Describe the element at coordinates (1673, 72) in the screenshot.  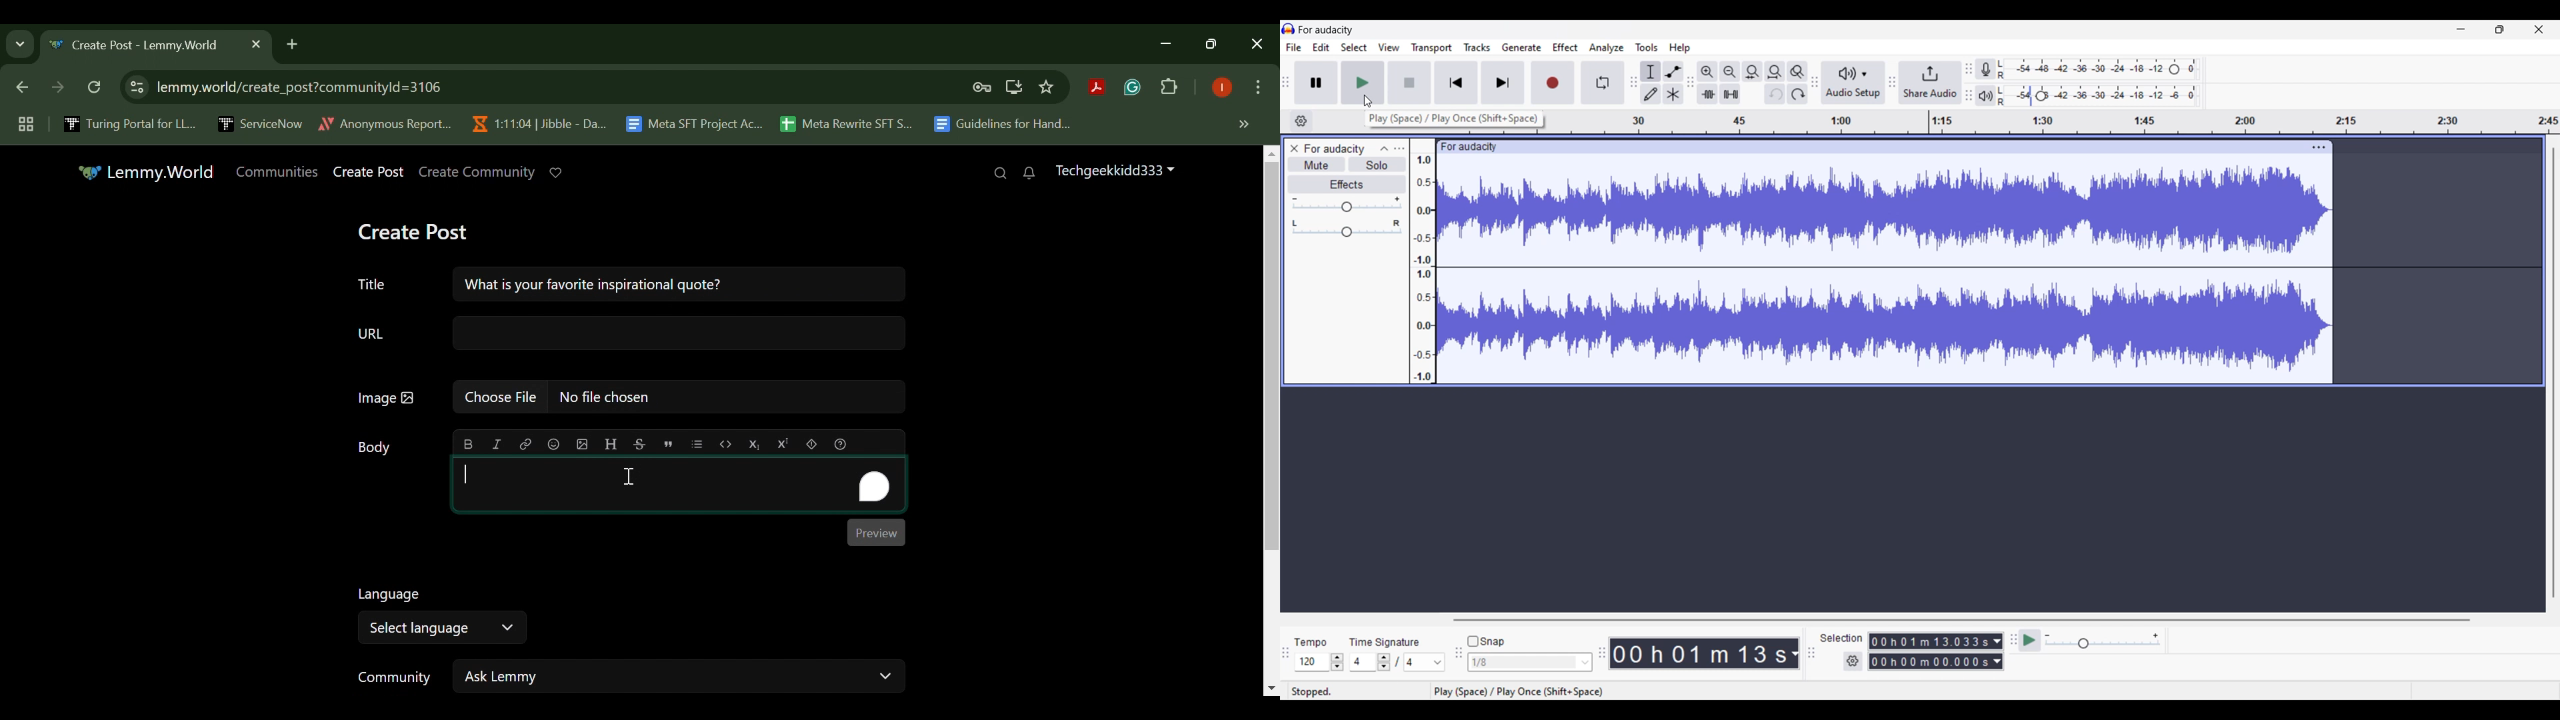
I see `Envelop tool` at that location.